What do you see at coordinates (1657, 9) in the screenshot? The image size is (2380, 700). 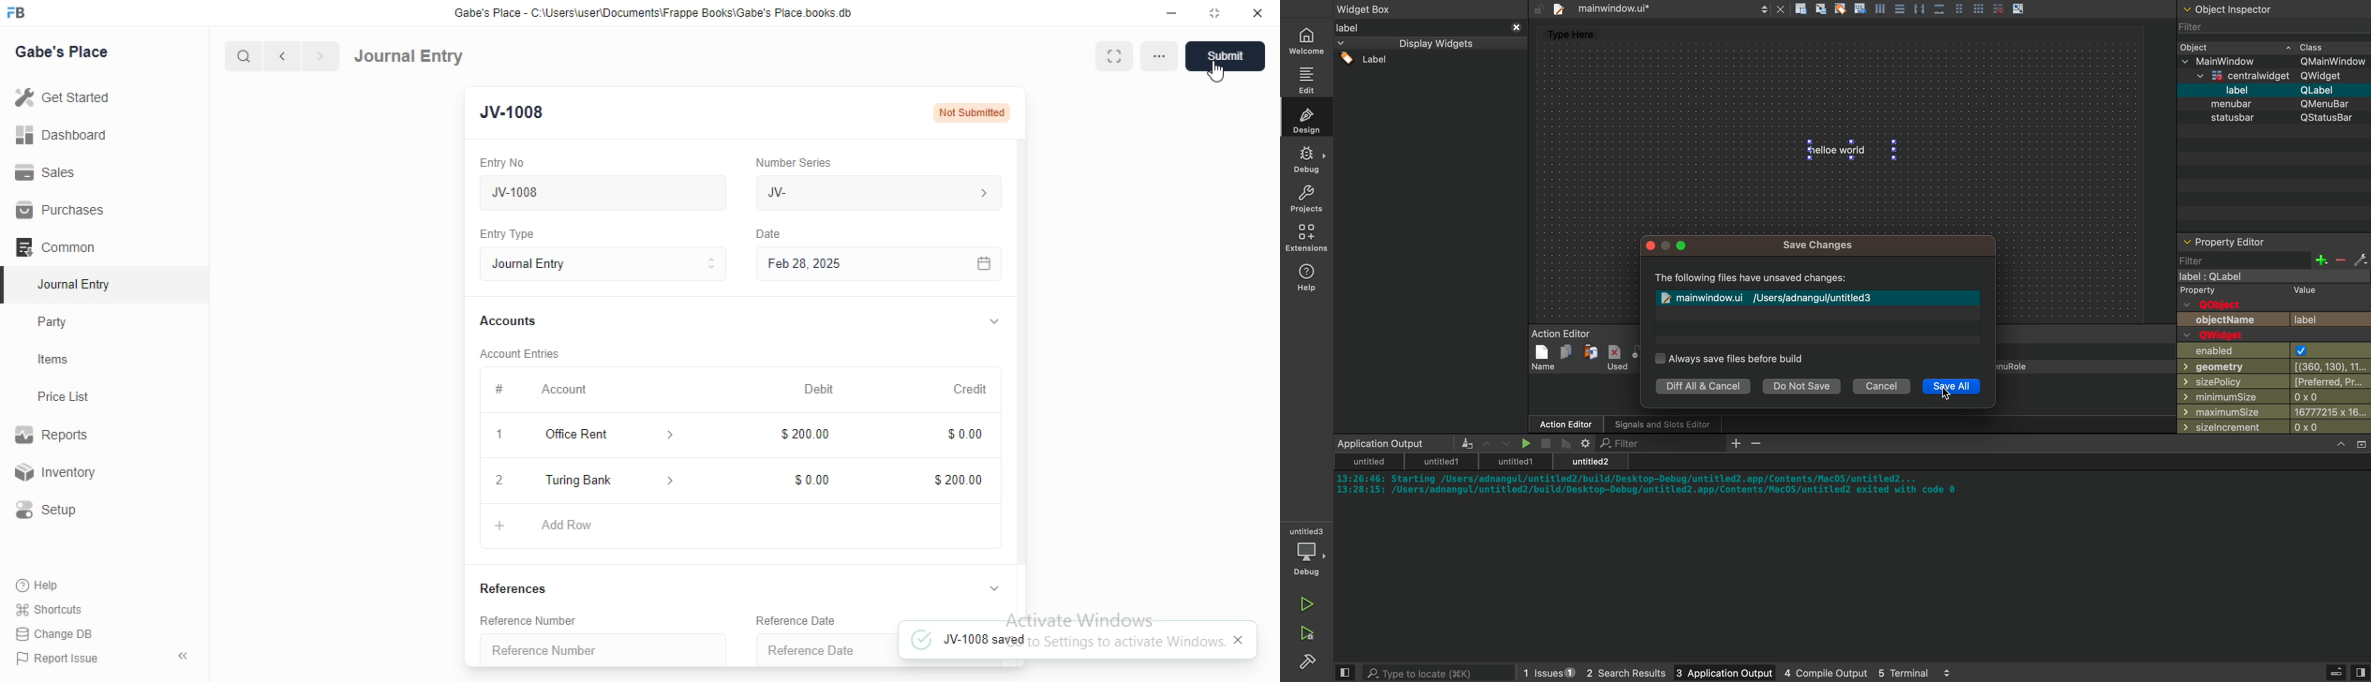 I see `files` at bounding box center [1657, 9].